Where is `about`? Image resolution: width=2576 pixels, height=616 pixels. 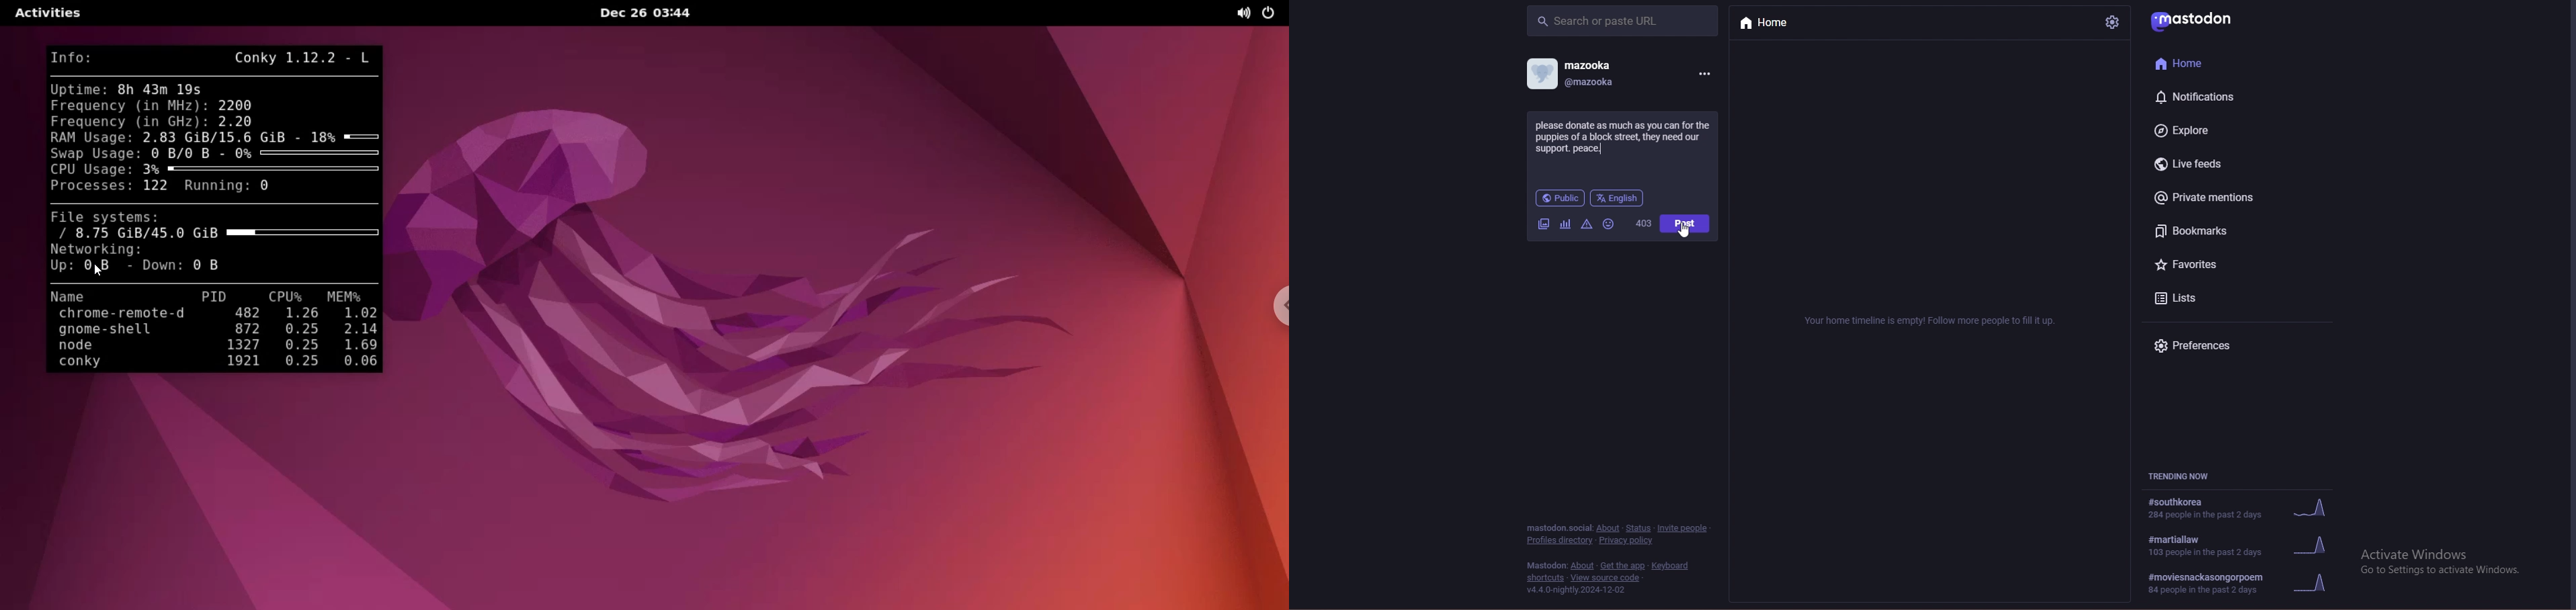
about is located at coordinates (1608, 528).